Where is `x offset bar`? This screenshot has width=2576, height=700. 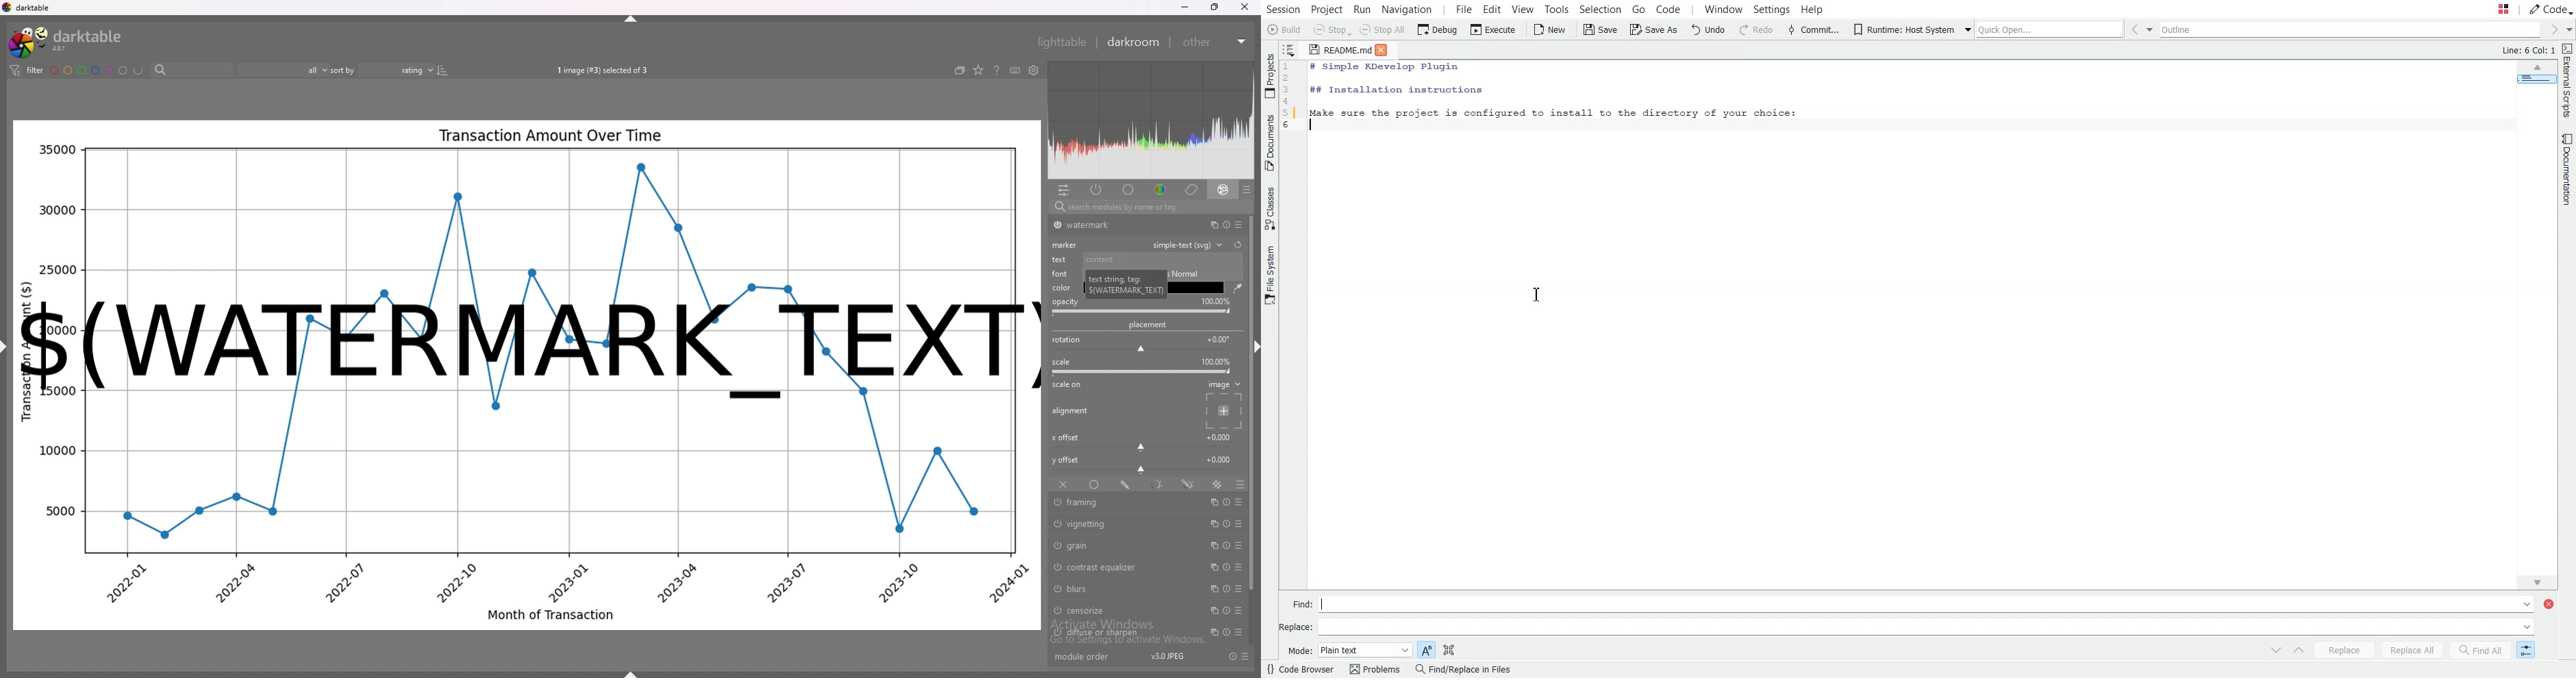
x offset bar is located at coordinates (1143, 447).